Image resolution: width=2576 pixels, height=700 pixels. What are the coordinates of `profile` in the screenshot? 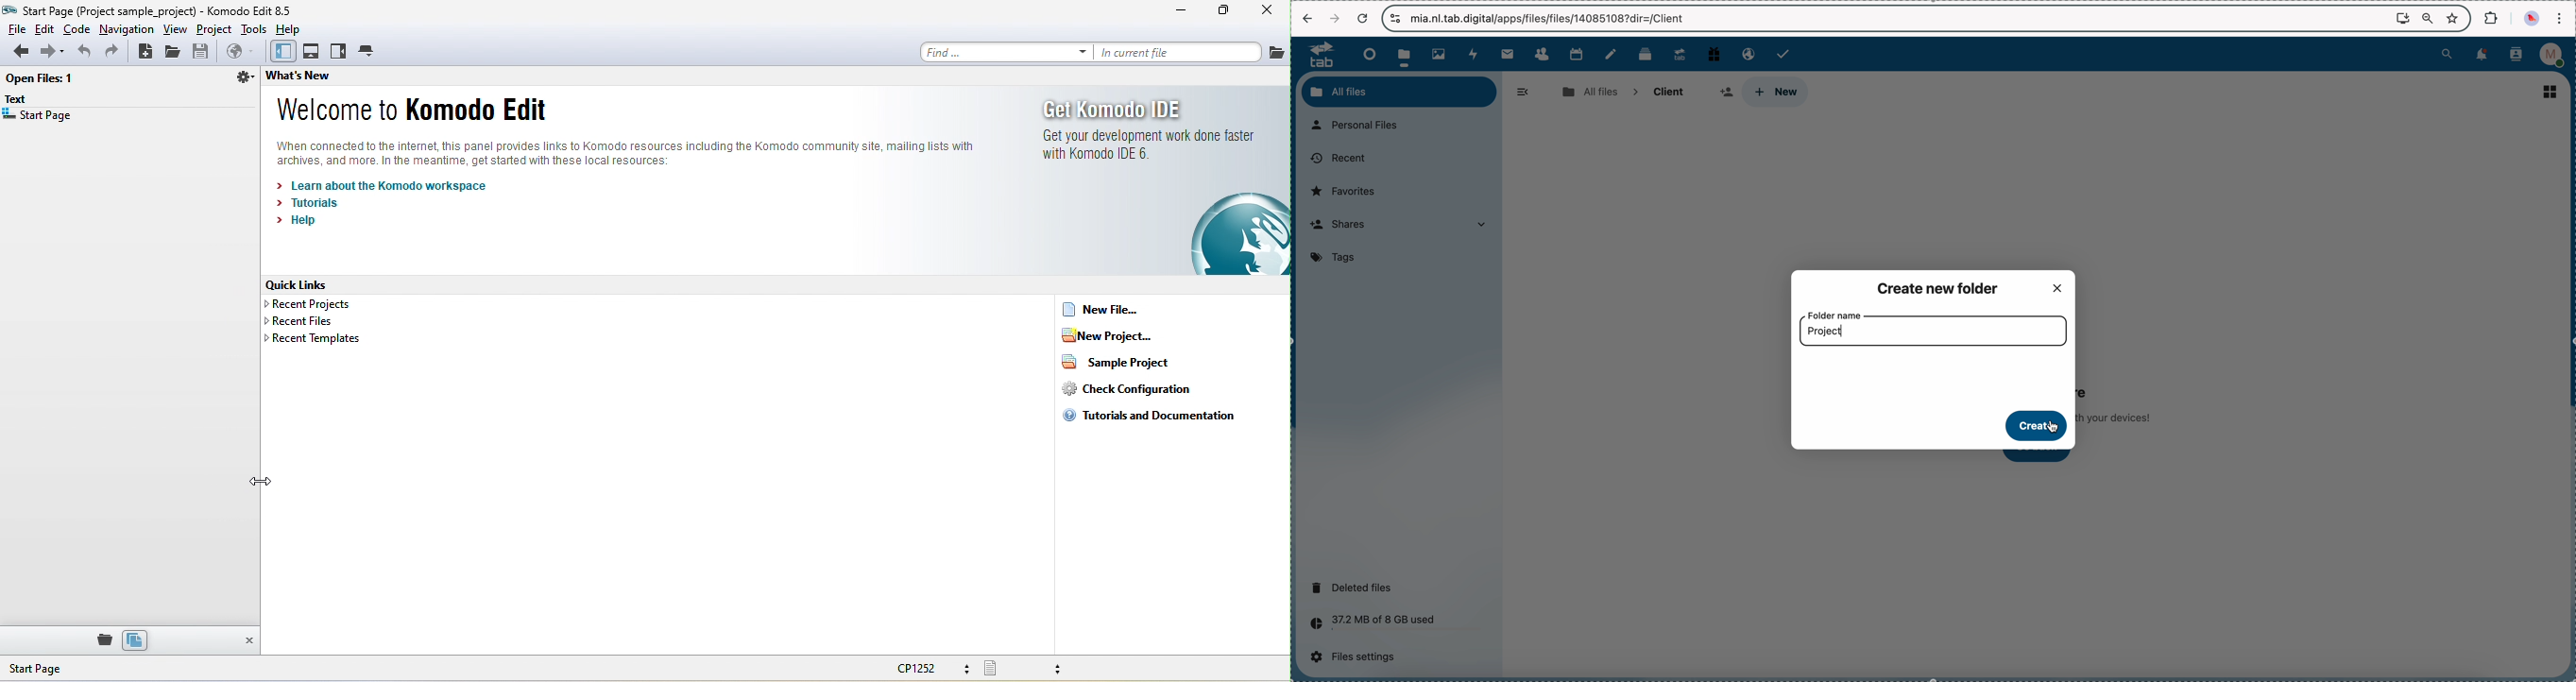 It's located at (2555, 55).